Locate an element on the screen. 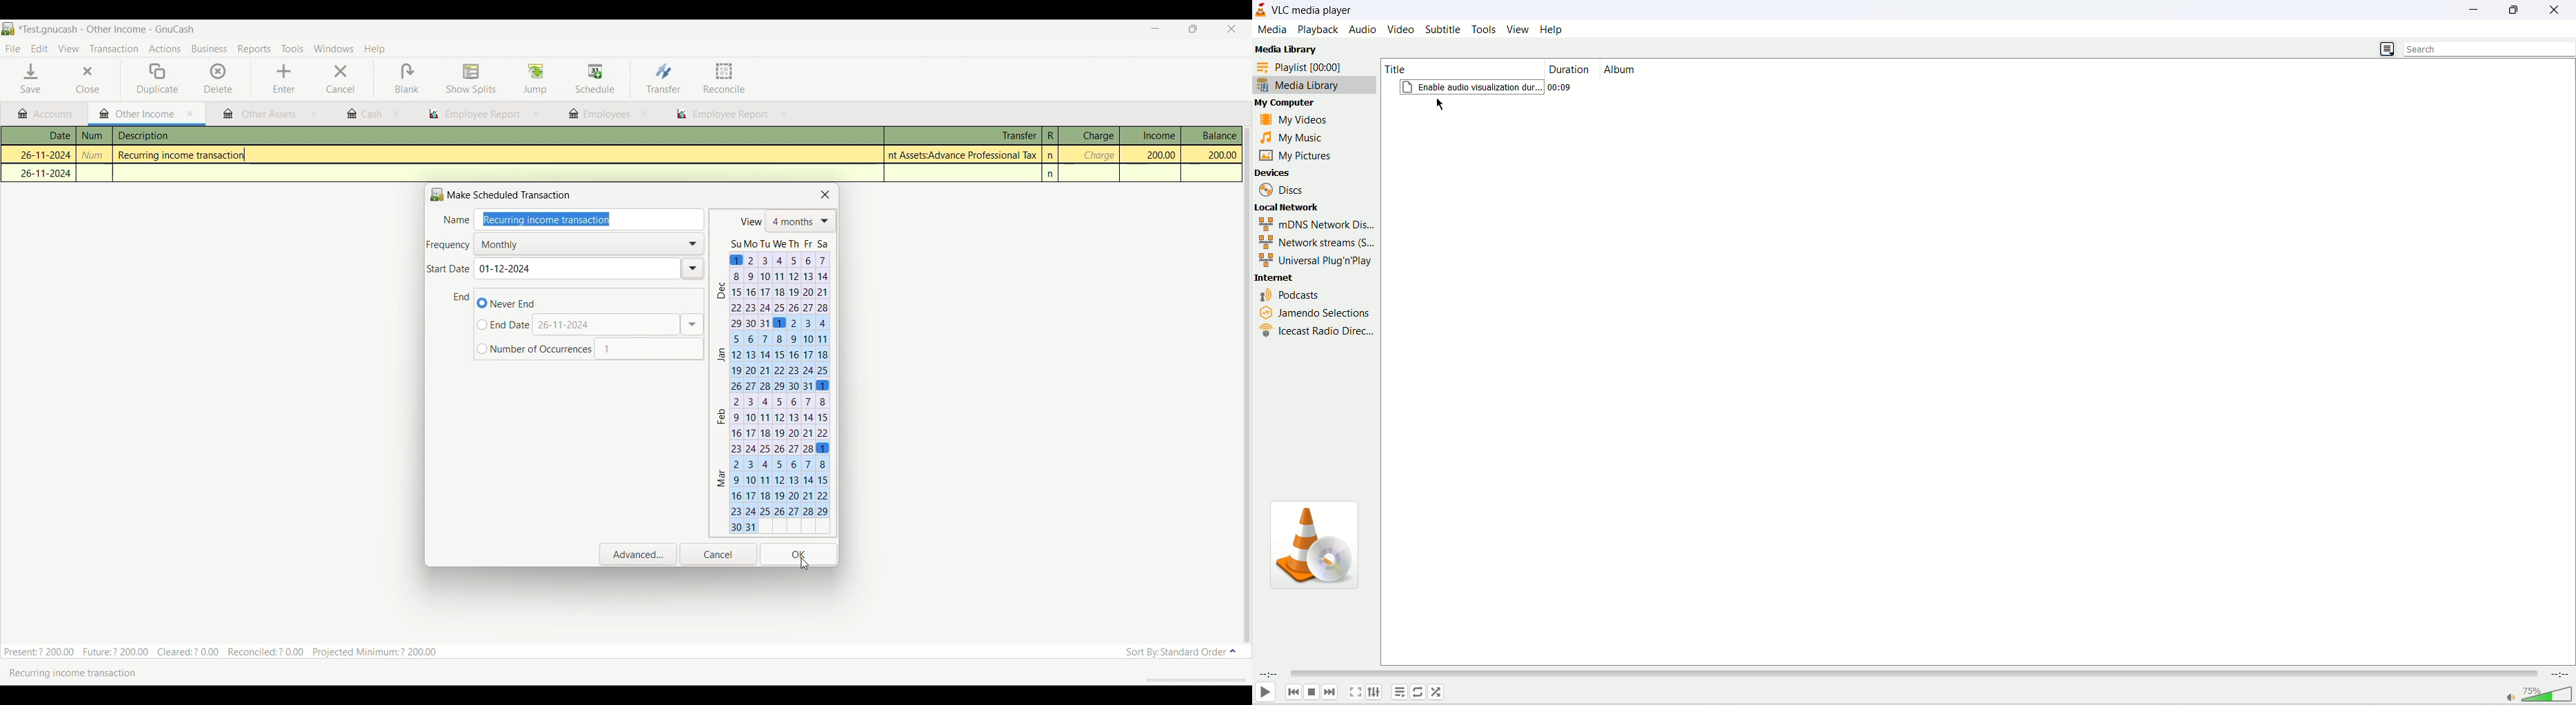 The height and width of the screenshot is (728, 2576). Media Library is located at coordinates (1286, 50).